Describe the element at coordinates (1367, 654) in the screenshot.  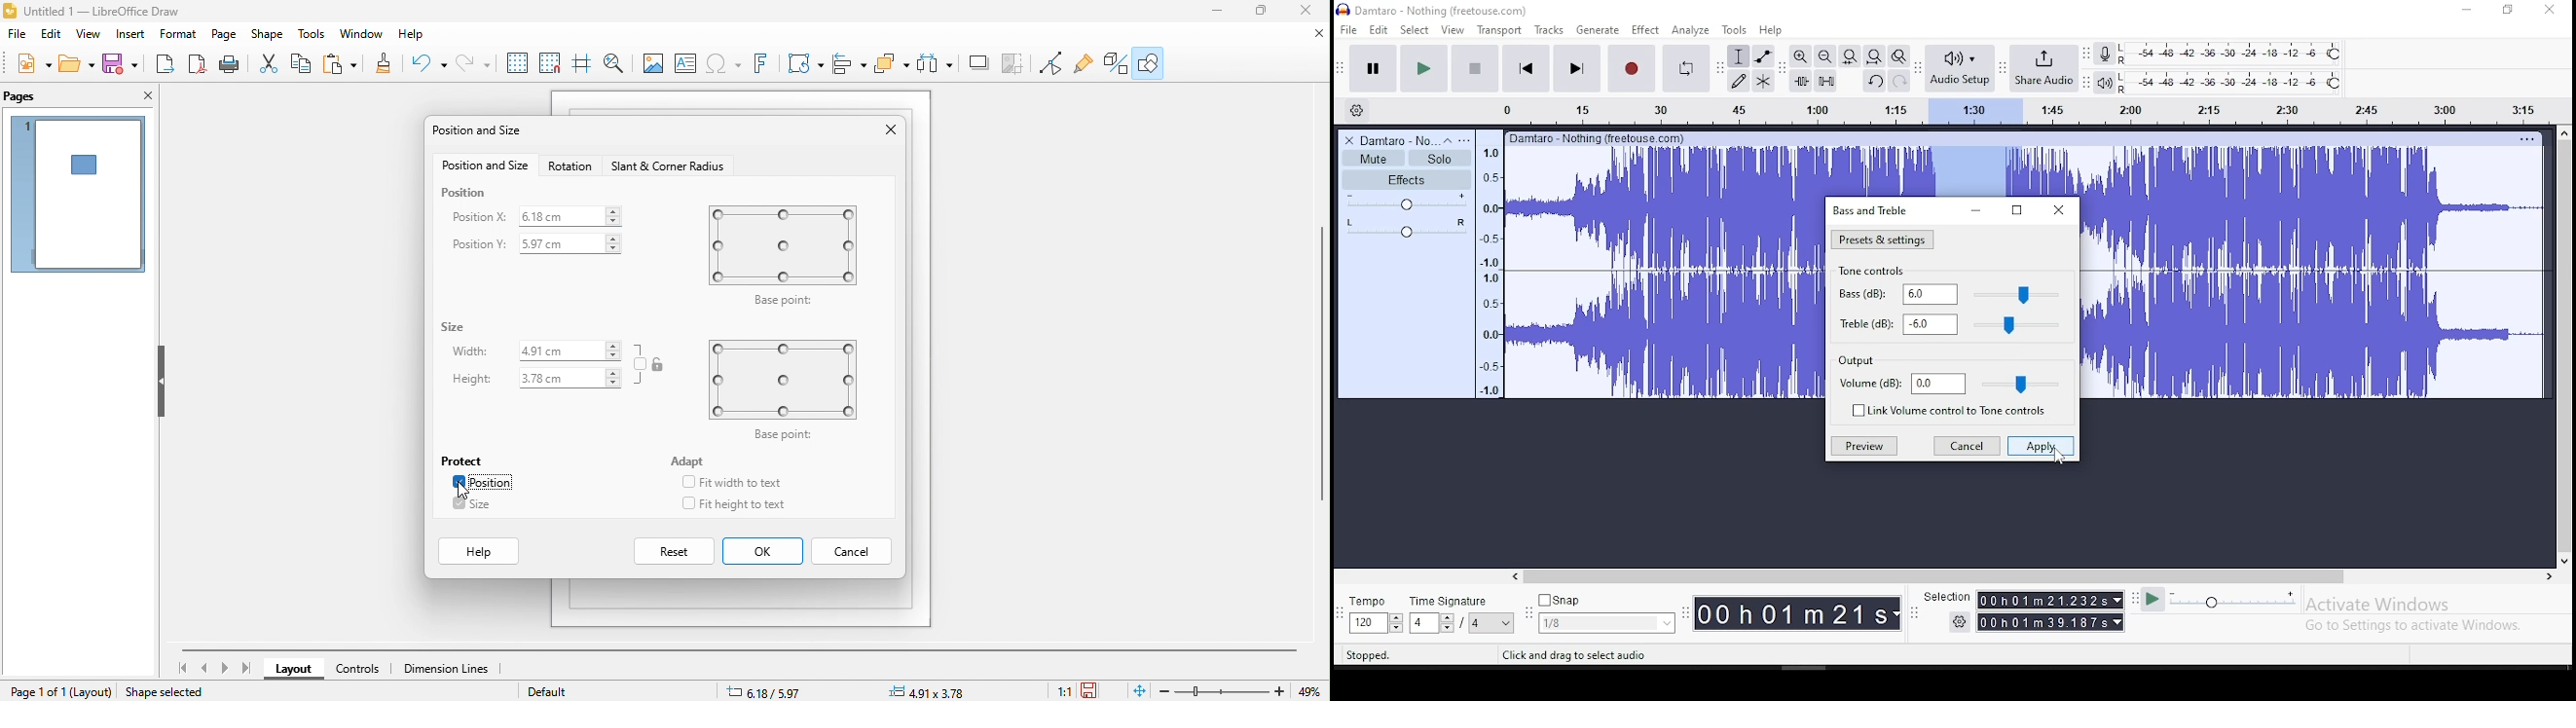
I see `Stopped.` at that location.